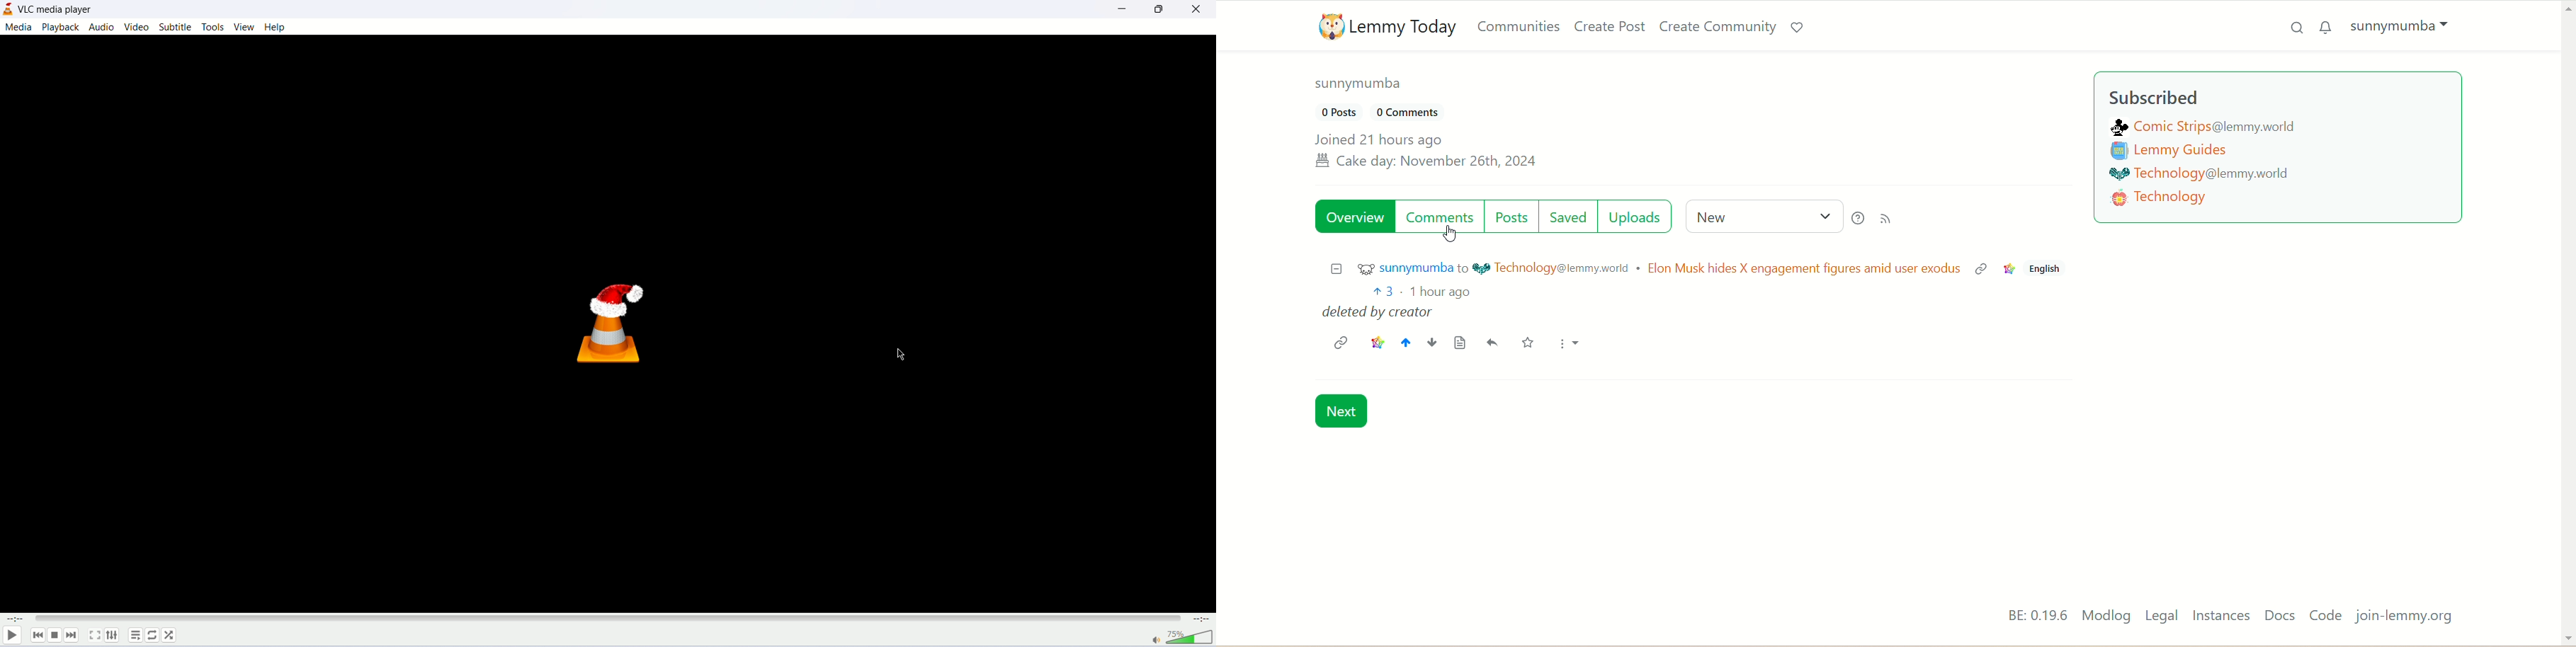 This screenshot has height=672, width=2576. I want to click on new, so click(1759, 215).